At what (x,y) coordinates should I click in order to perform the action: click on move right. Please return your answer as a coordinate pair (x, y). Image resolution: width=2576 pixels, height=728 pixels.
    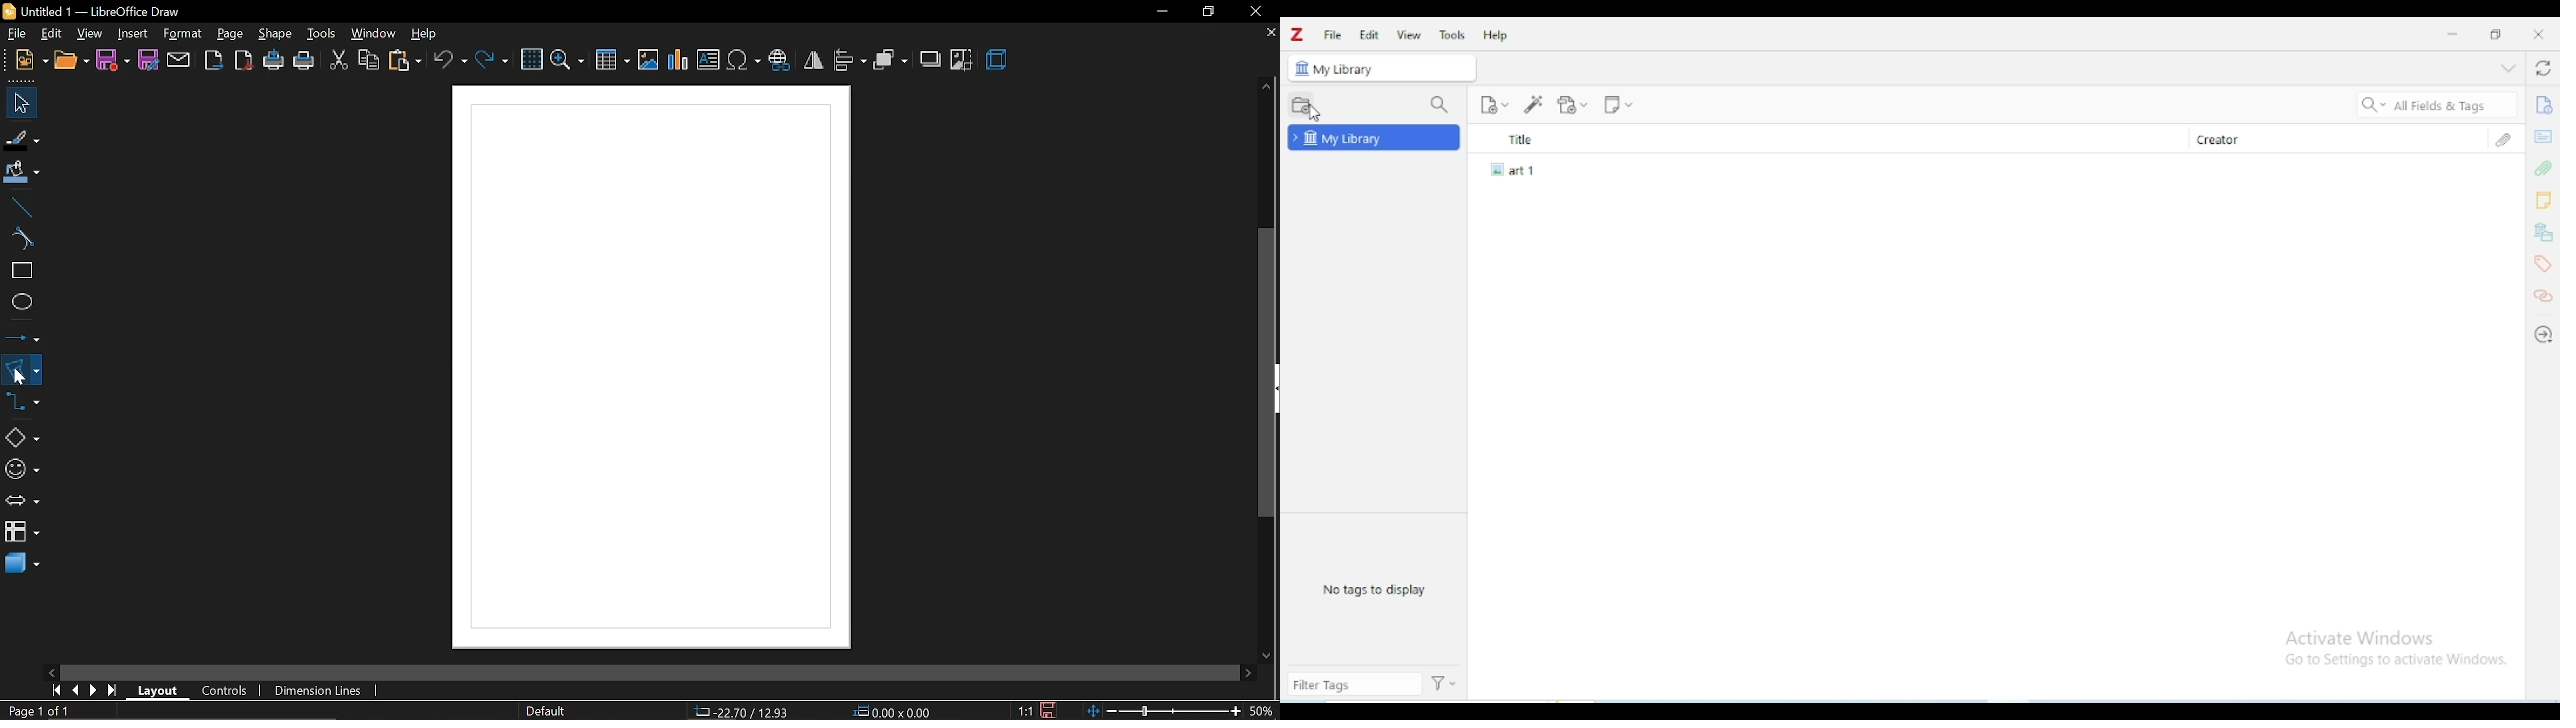
    Looking at the image, I should click on (1245, 670).